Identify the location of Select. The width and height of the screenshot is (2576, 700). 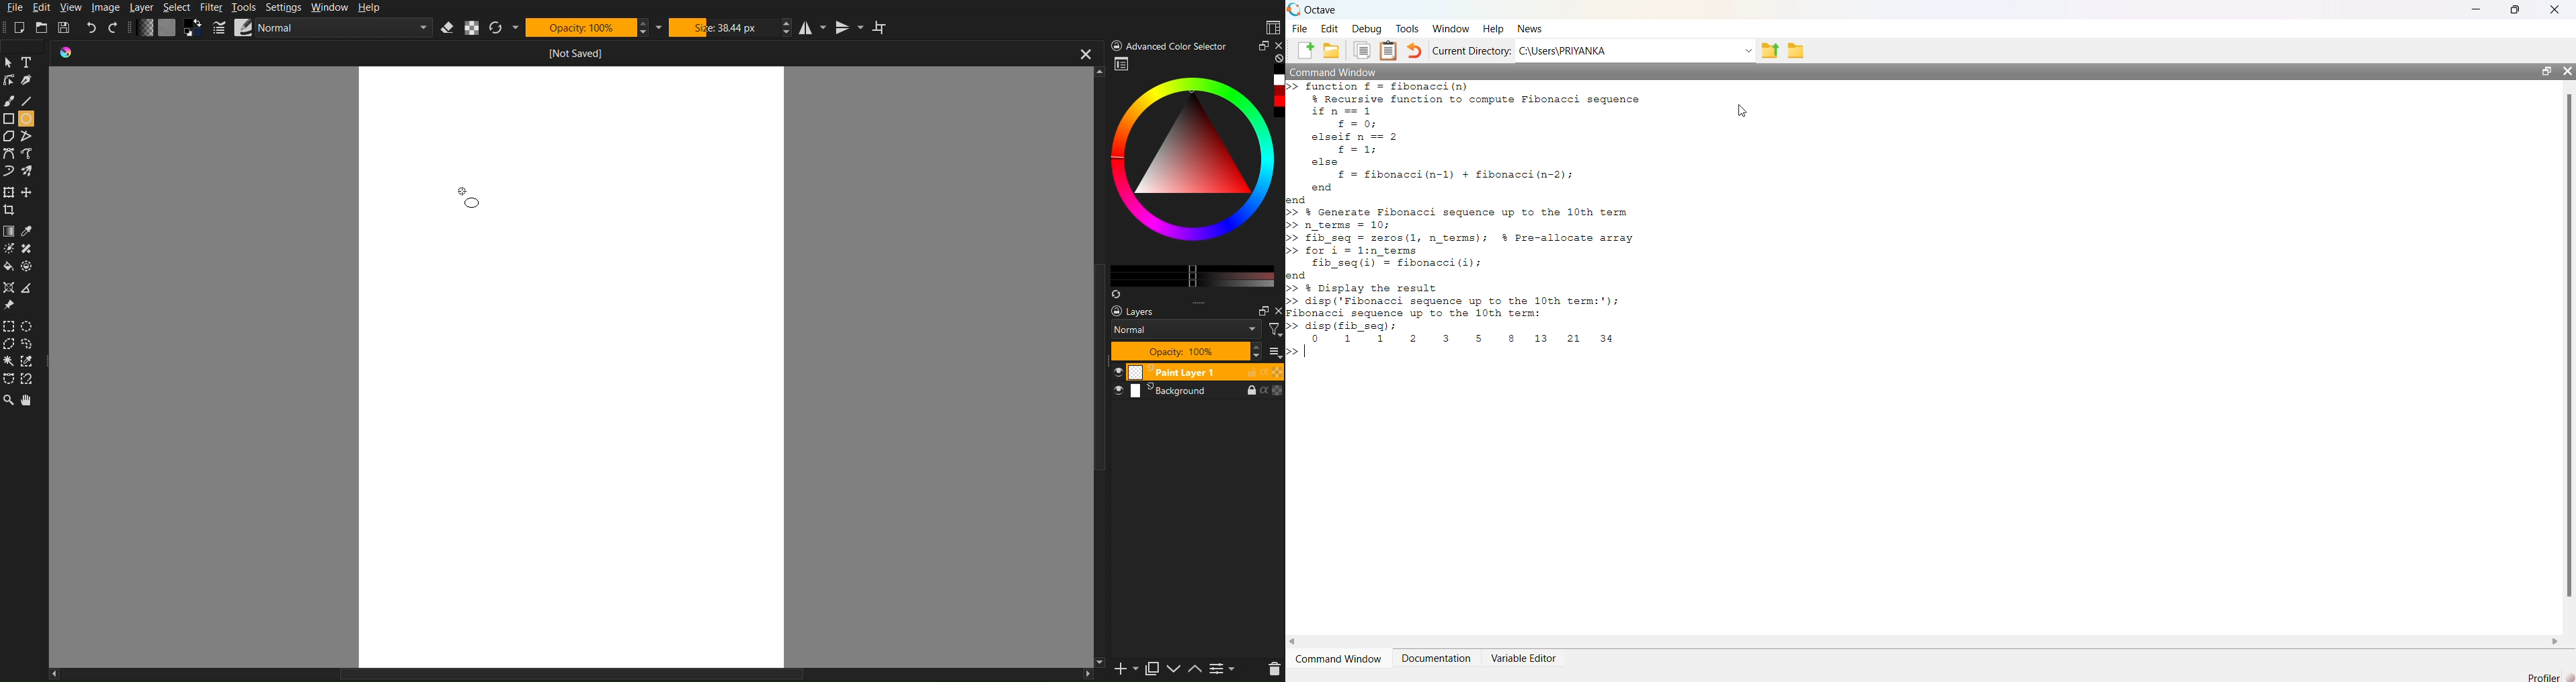
(178, 7).